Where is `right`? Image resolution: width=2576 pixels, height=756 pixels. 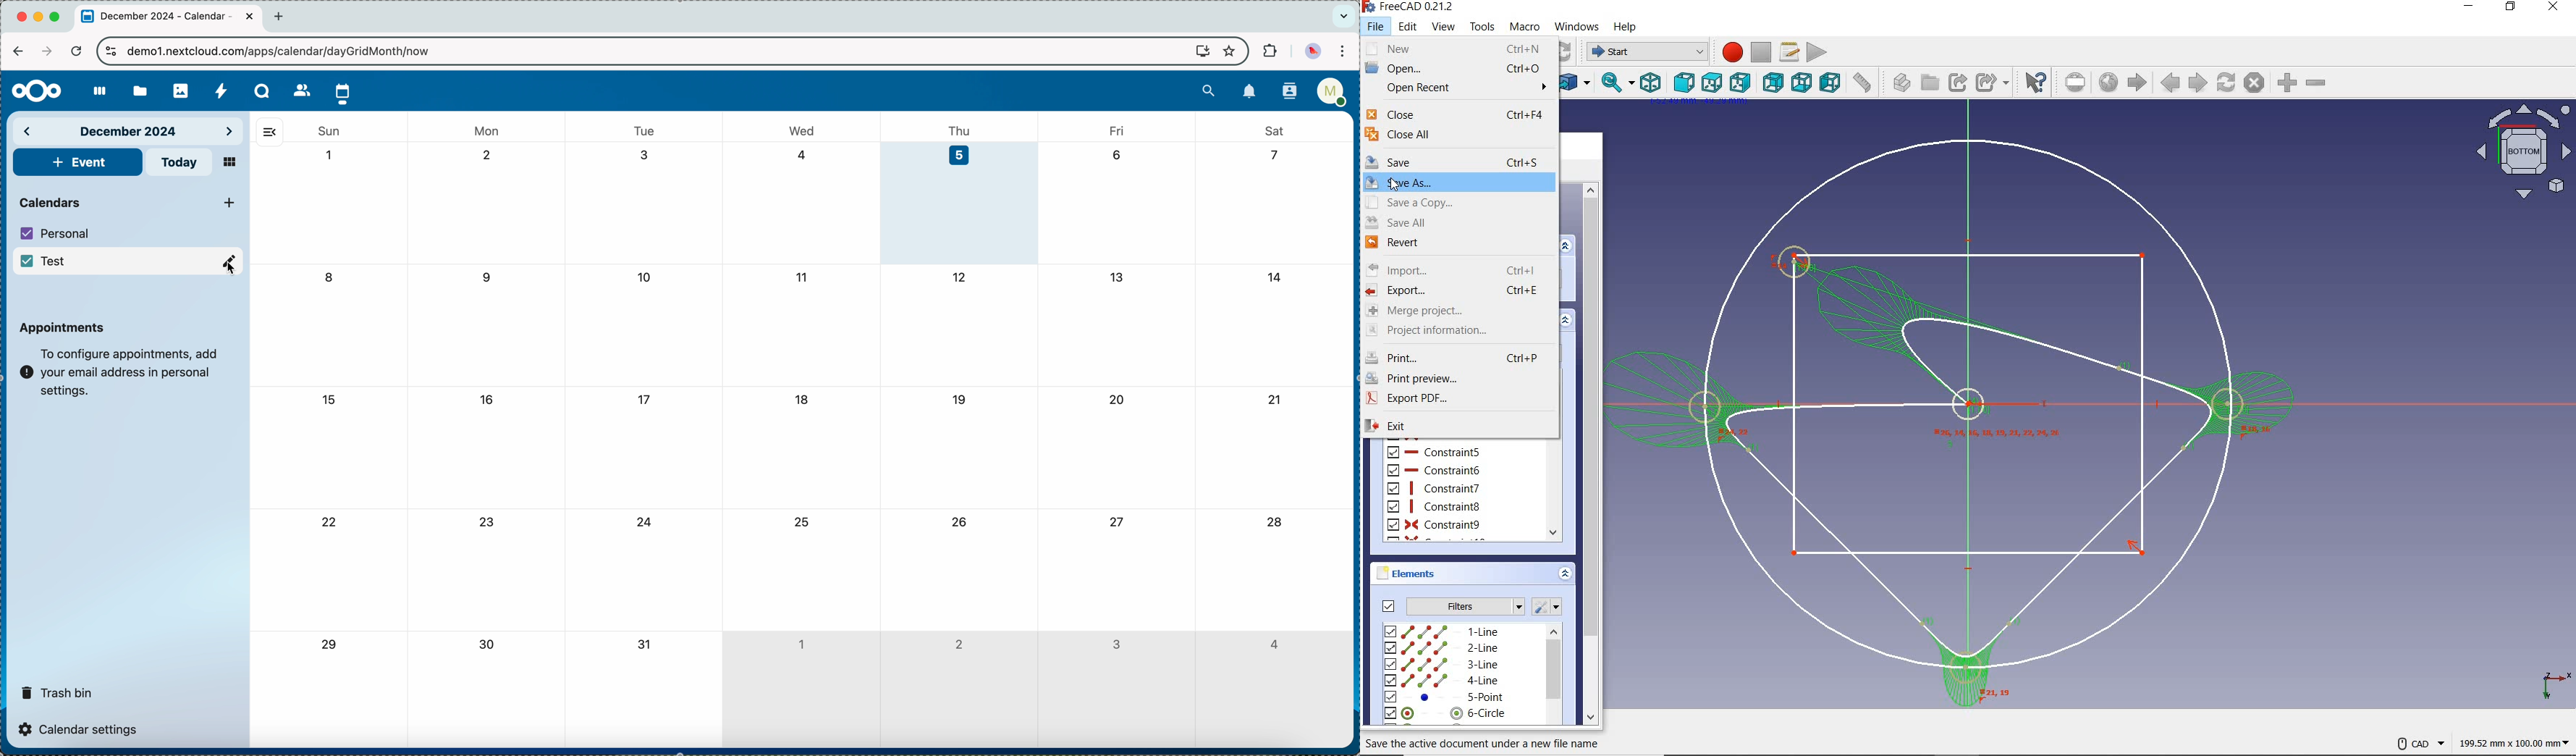 right is located at coordinates (1741, 82).